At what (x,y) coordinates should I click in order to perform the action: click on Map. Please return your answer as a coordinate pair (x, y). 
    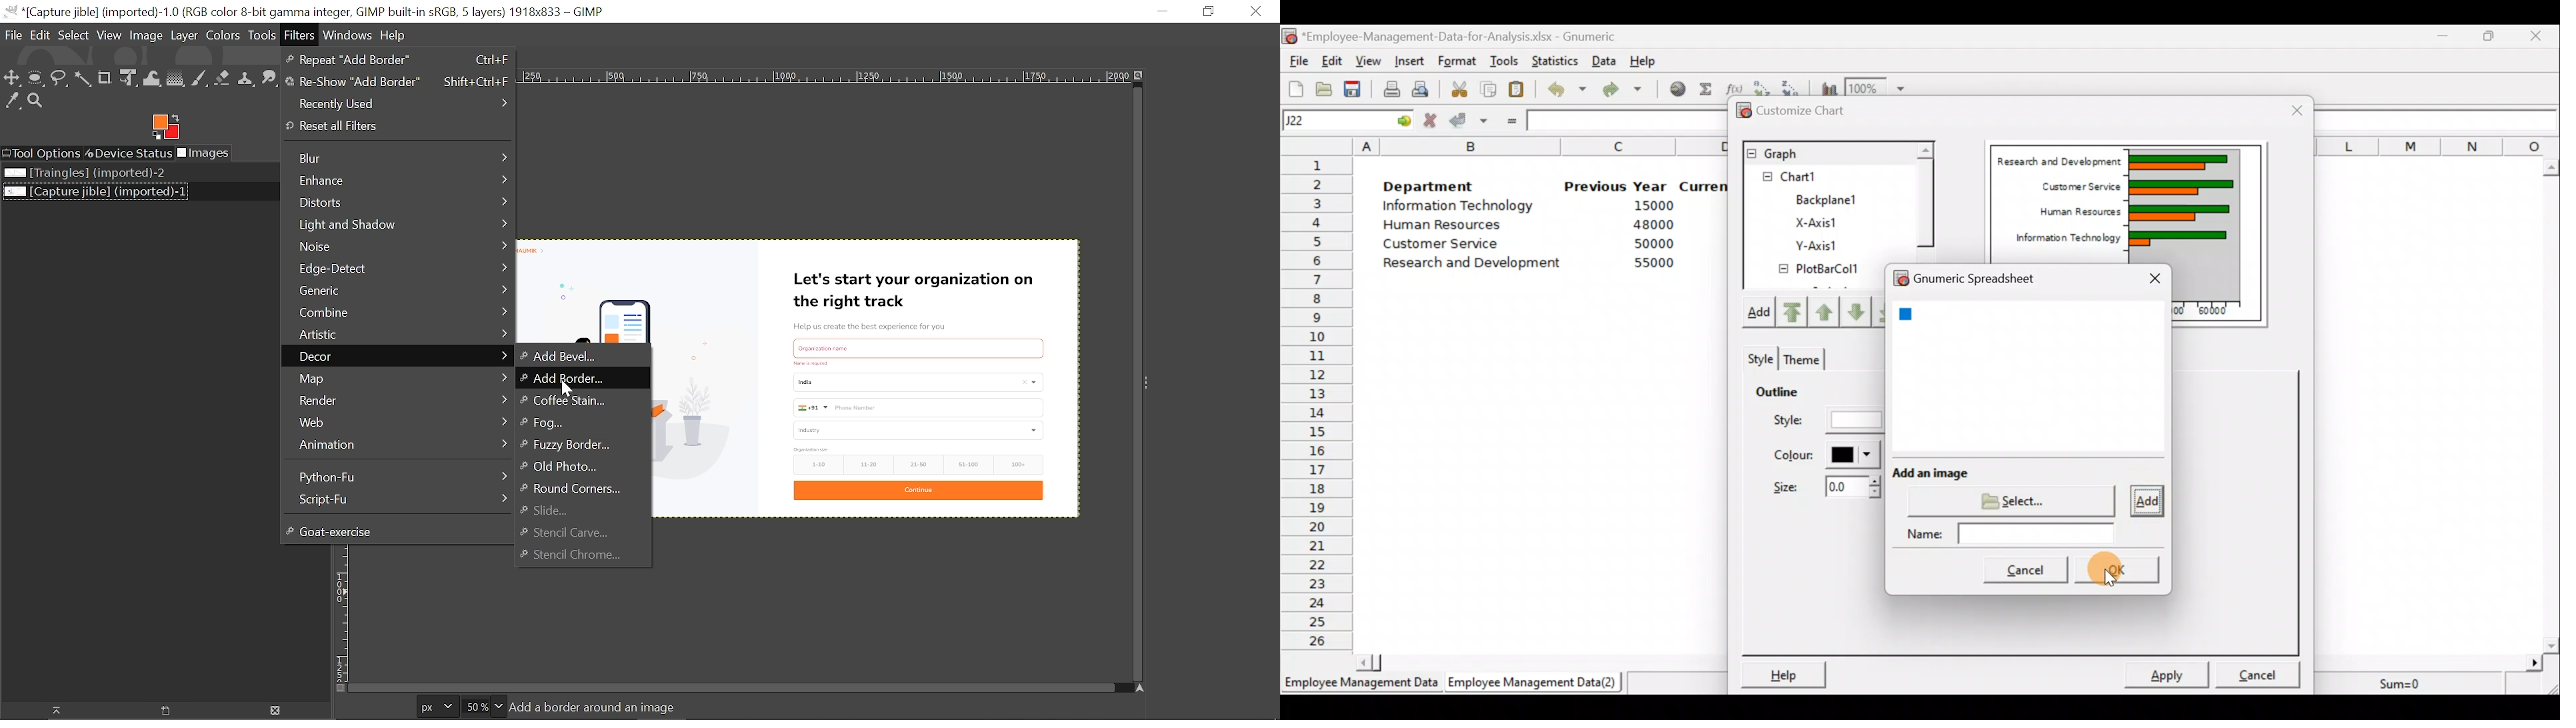
    Looking at the image, I should click on (398, 379).